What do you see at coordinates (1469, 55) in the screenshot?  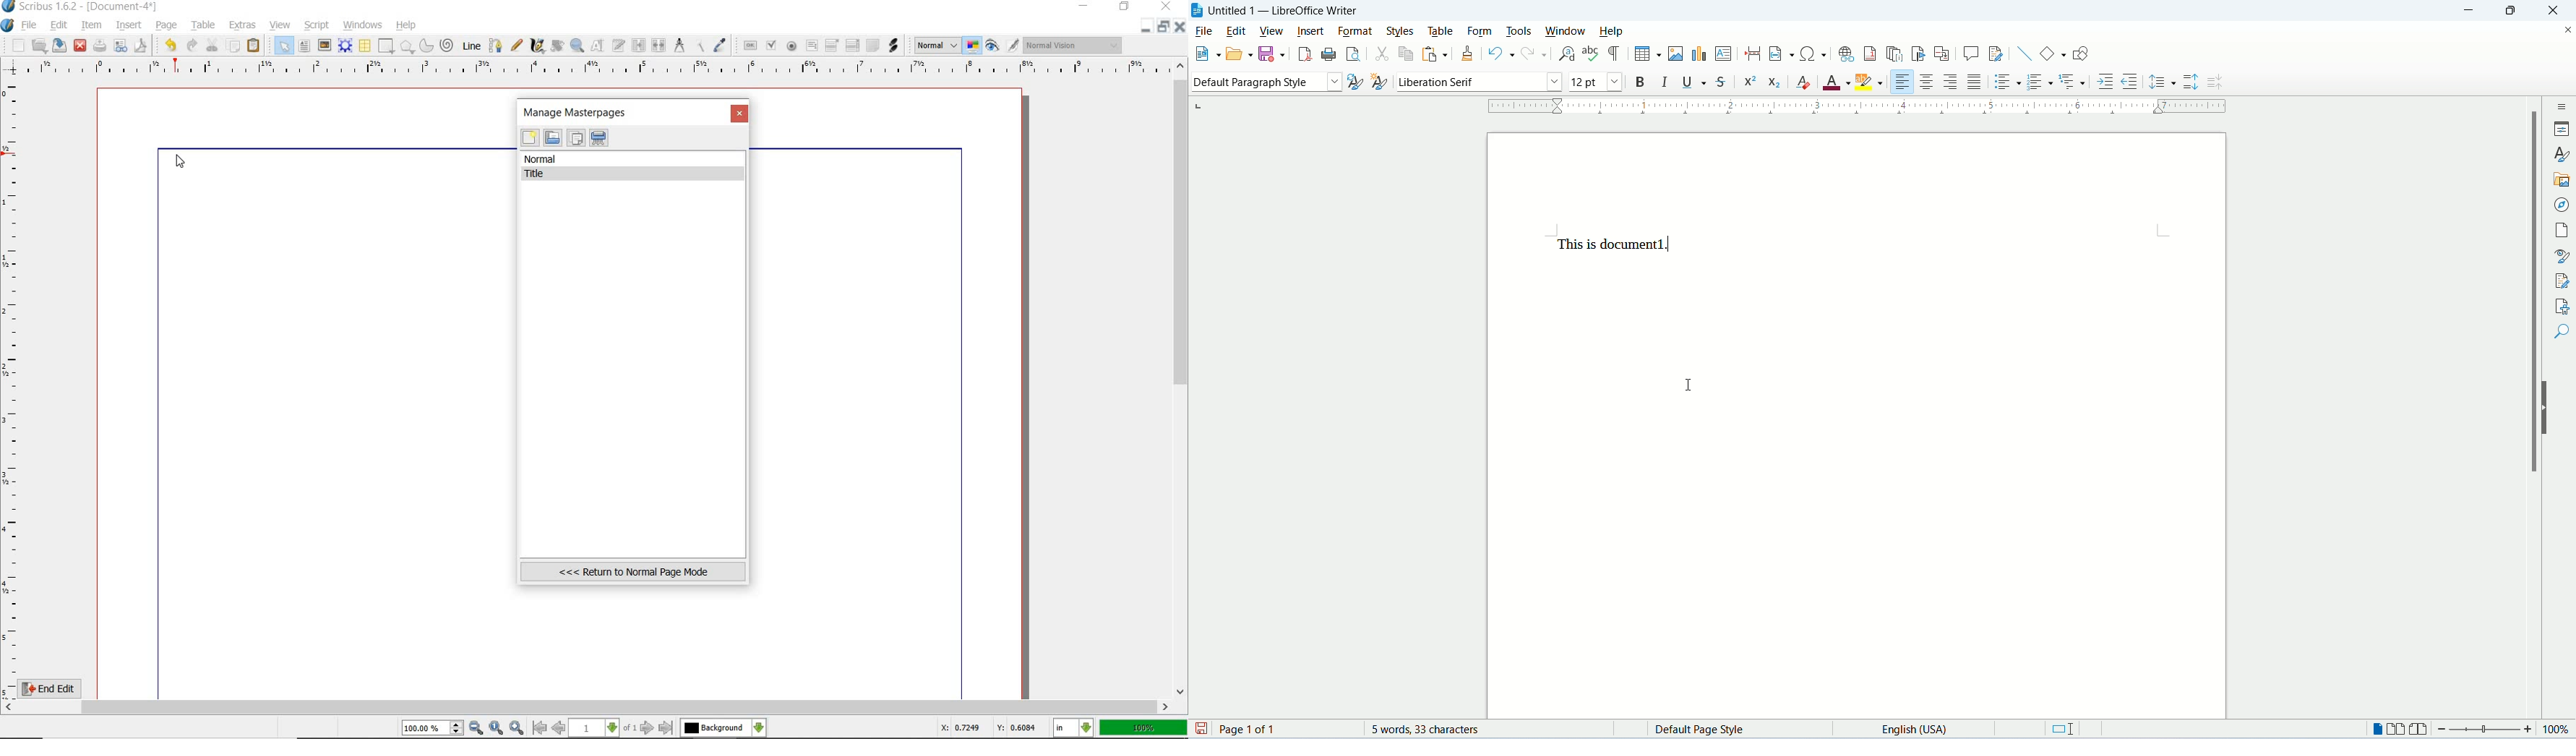 I see `clone formatting` at bounding box center [1469, 55].